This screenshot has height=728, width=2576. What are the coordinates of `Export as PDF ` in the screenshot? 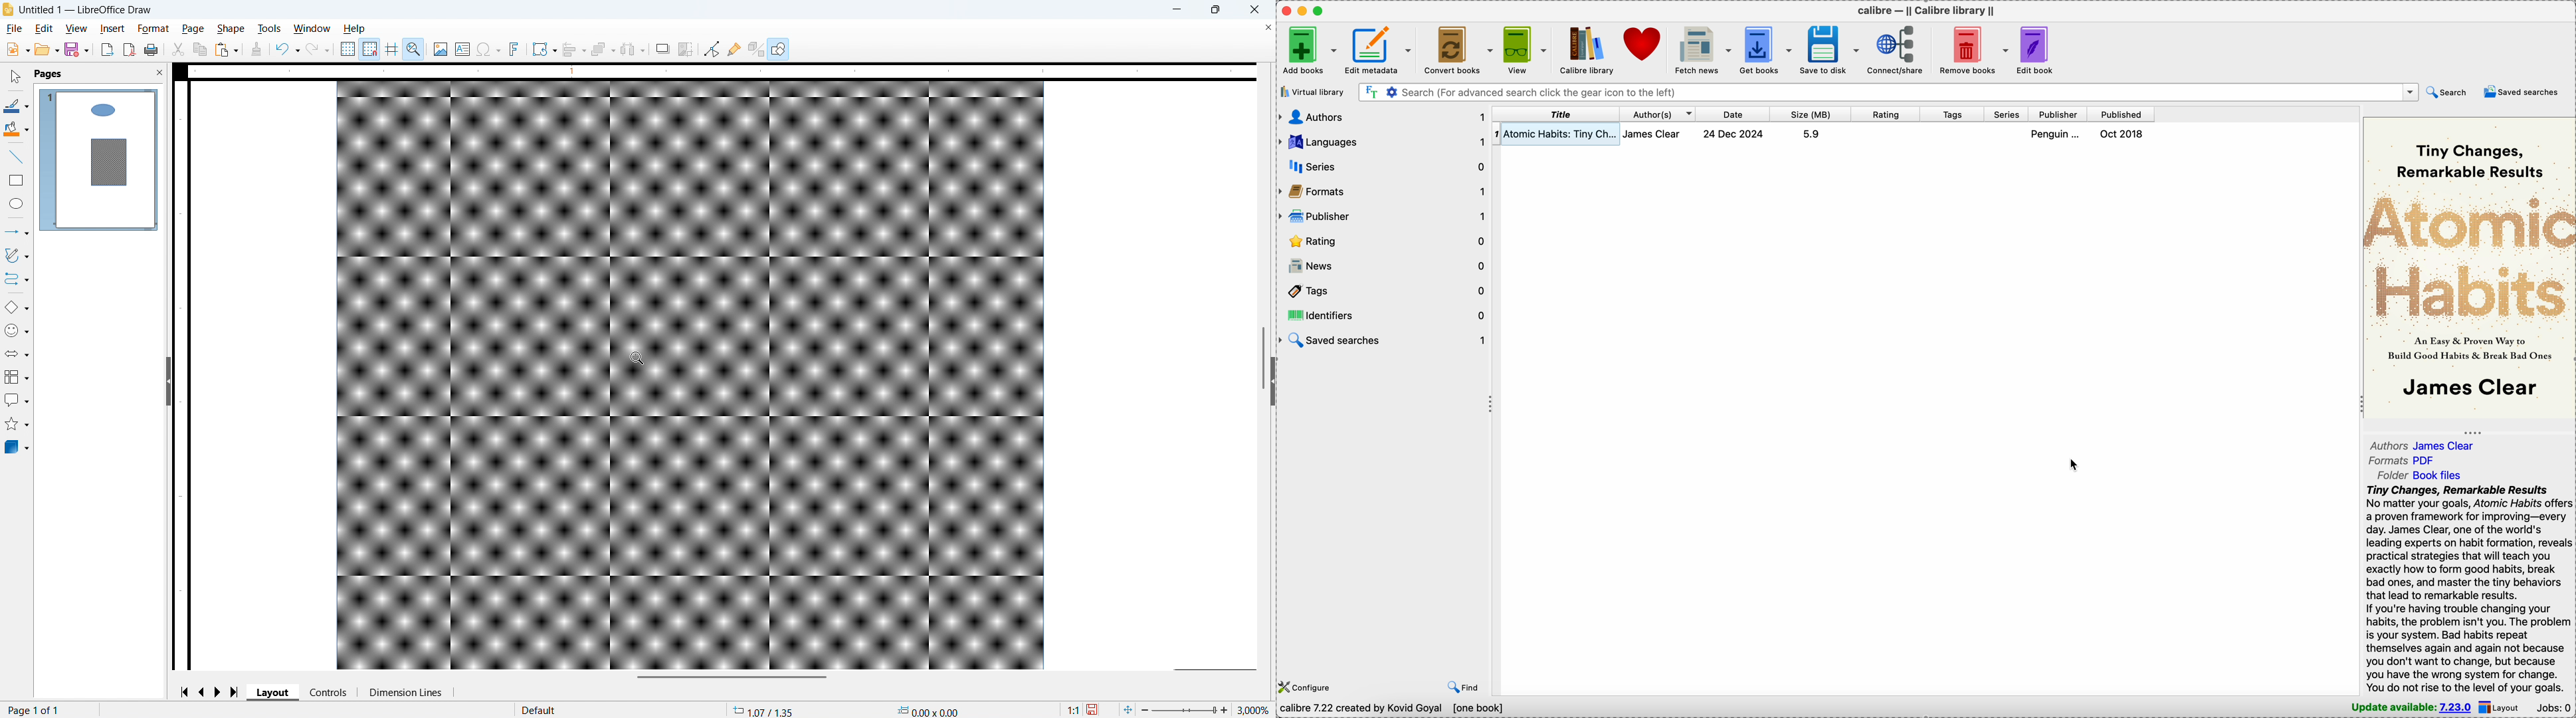 It's located at (129, 50).